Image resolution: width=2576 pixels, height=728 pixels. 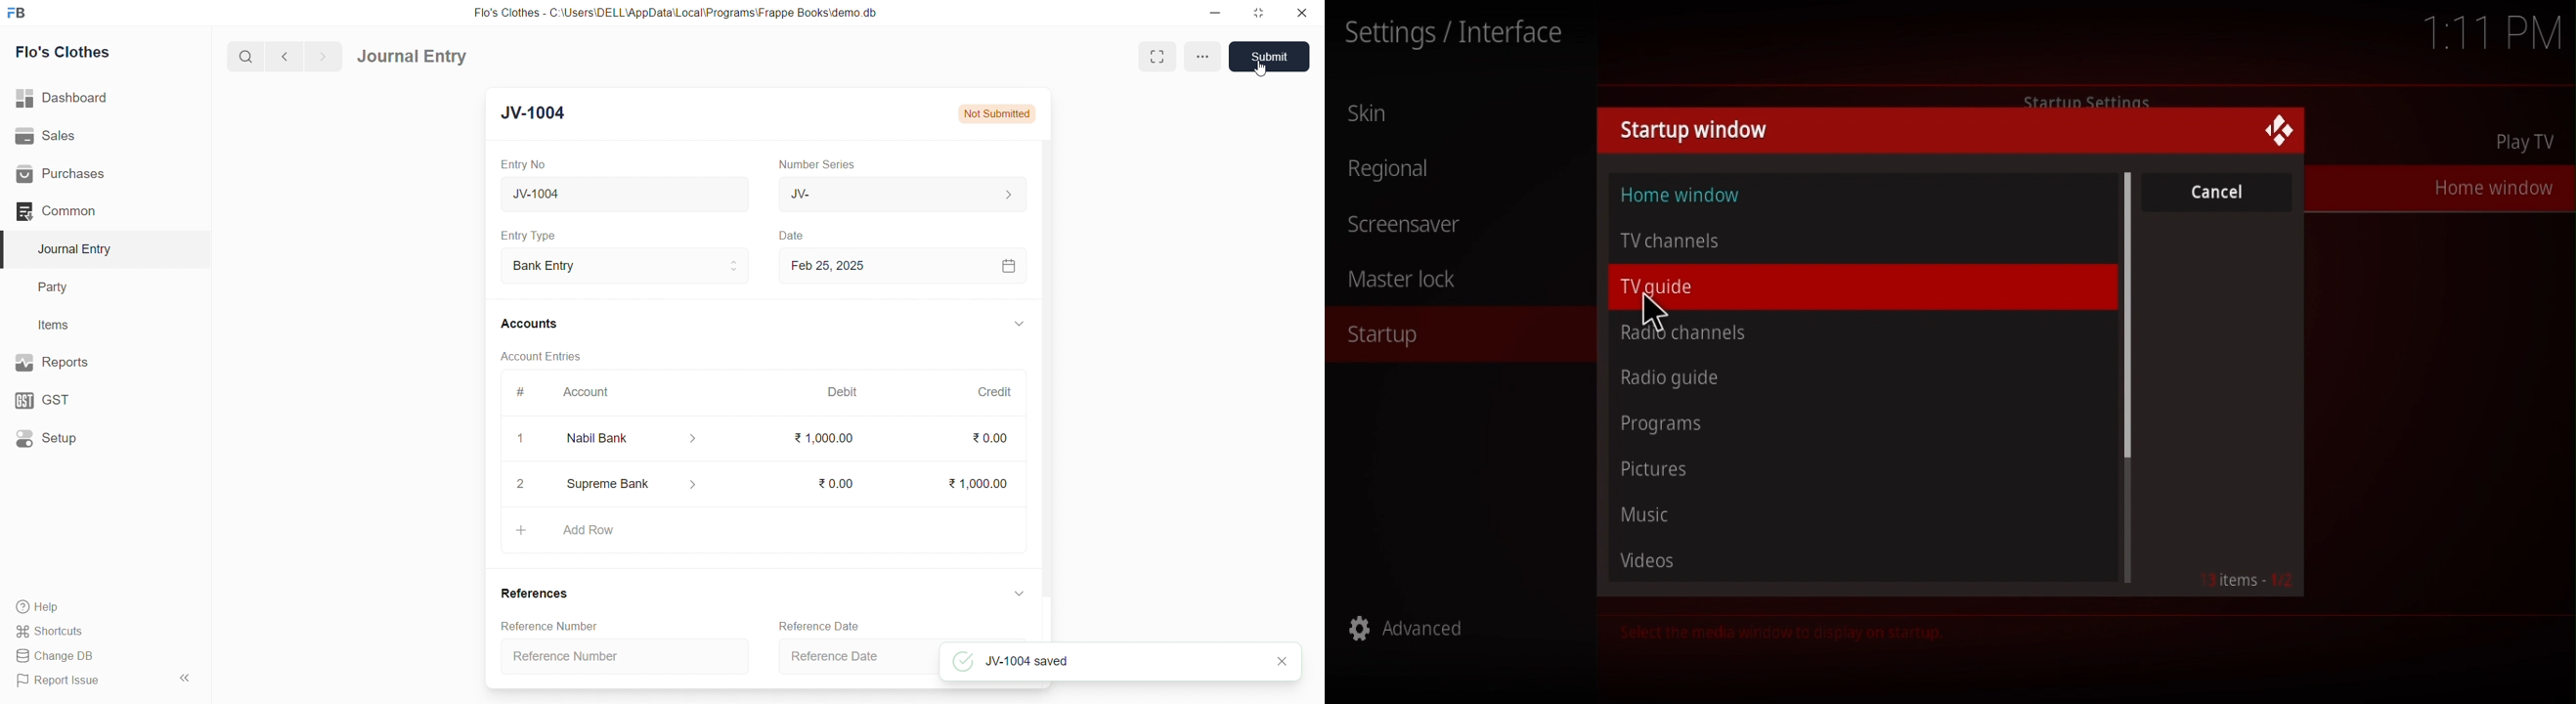 I want to click on Party, so click(x=97, y=288).